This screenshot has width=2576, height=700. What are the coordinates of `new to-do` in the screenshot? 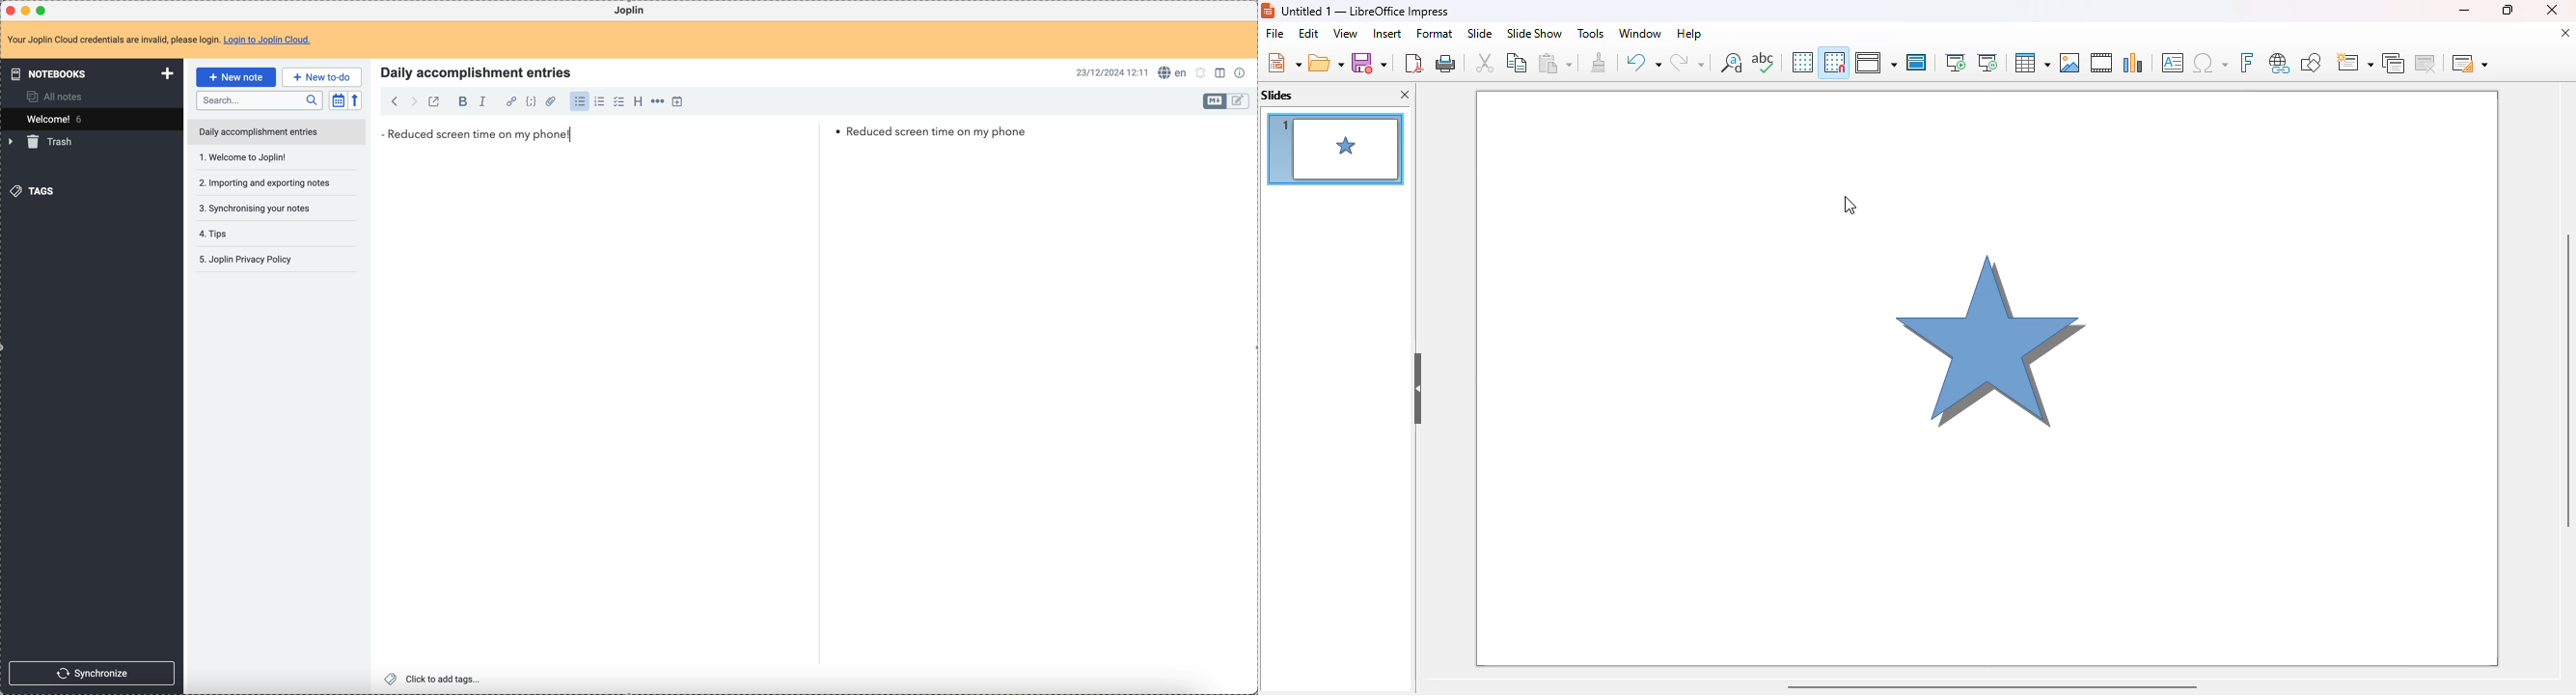 It's located at (323, 76).